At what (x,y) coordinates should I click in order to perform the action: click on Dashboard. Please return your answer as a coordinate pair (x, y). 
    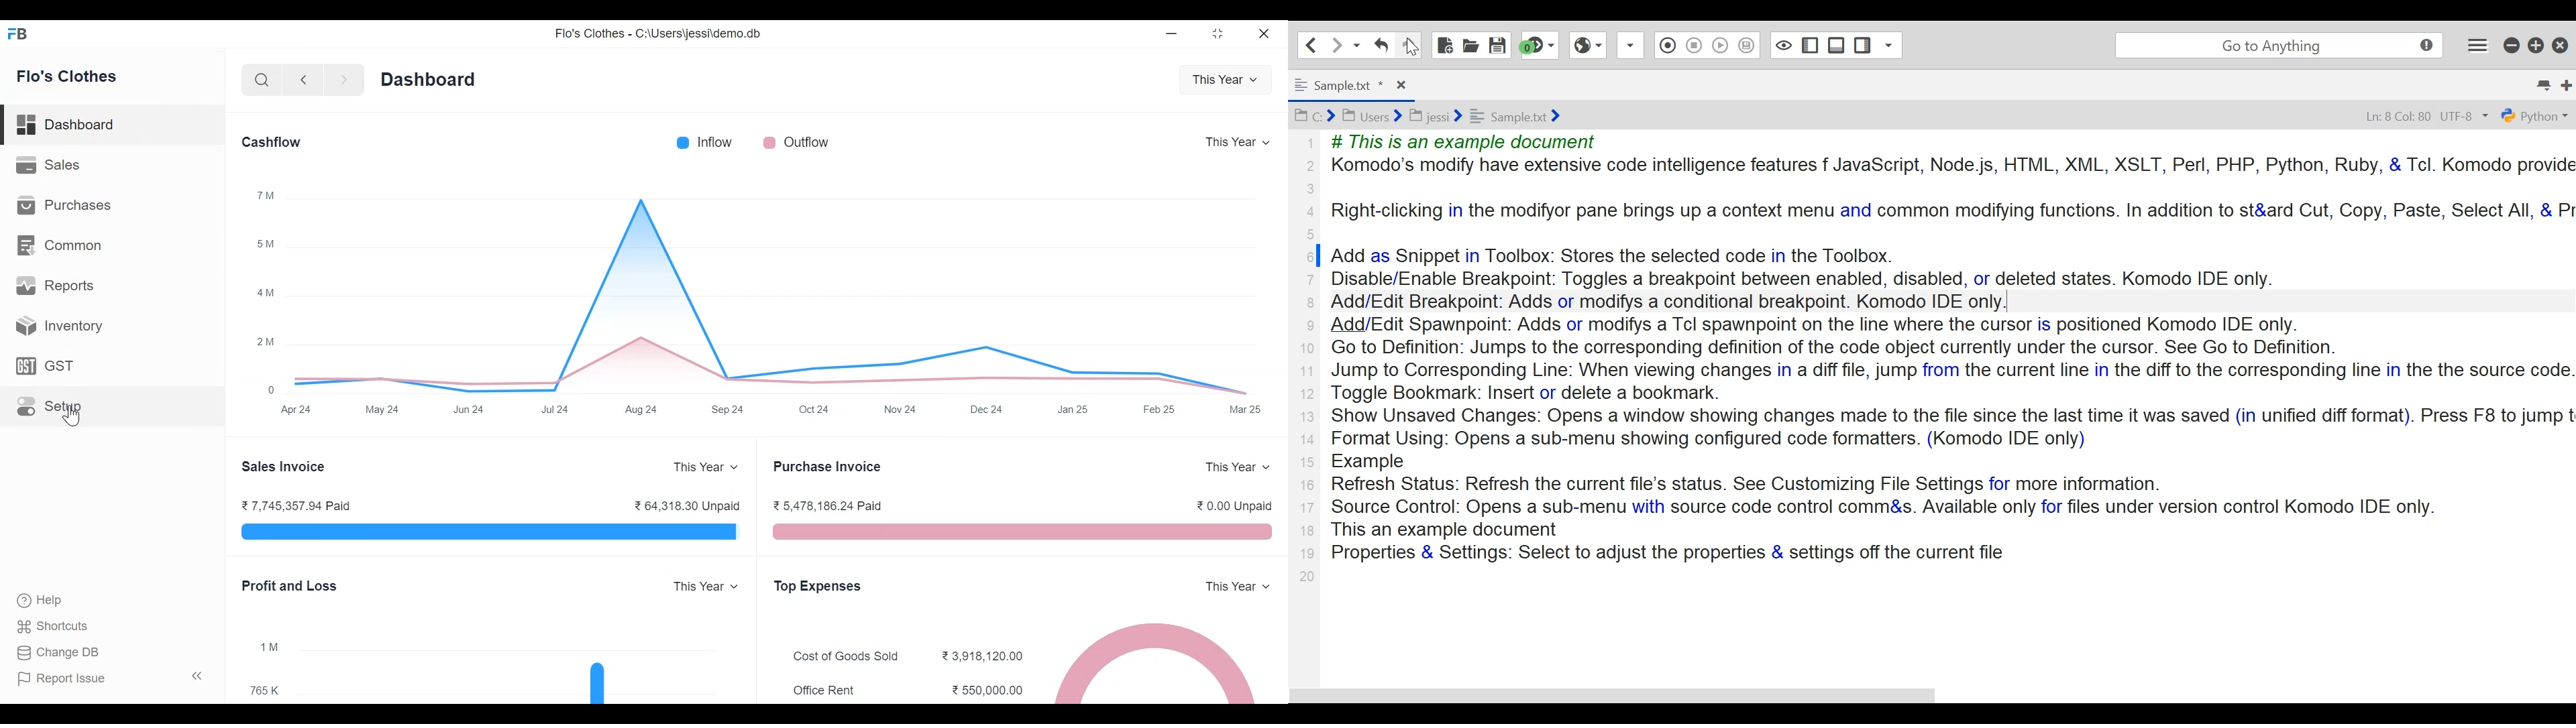
    Looking at the image, I should click on (72, 125).